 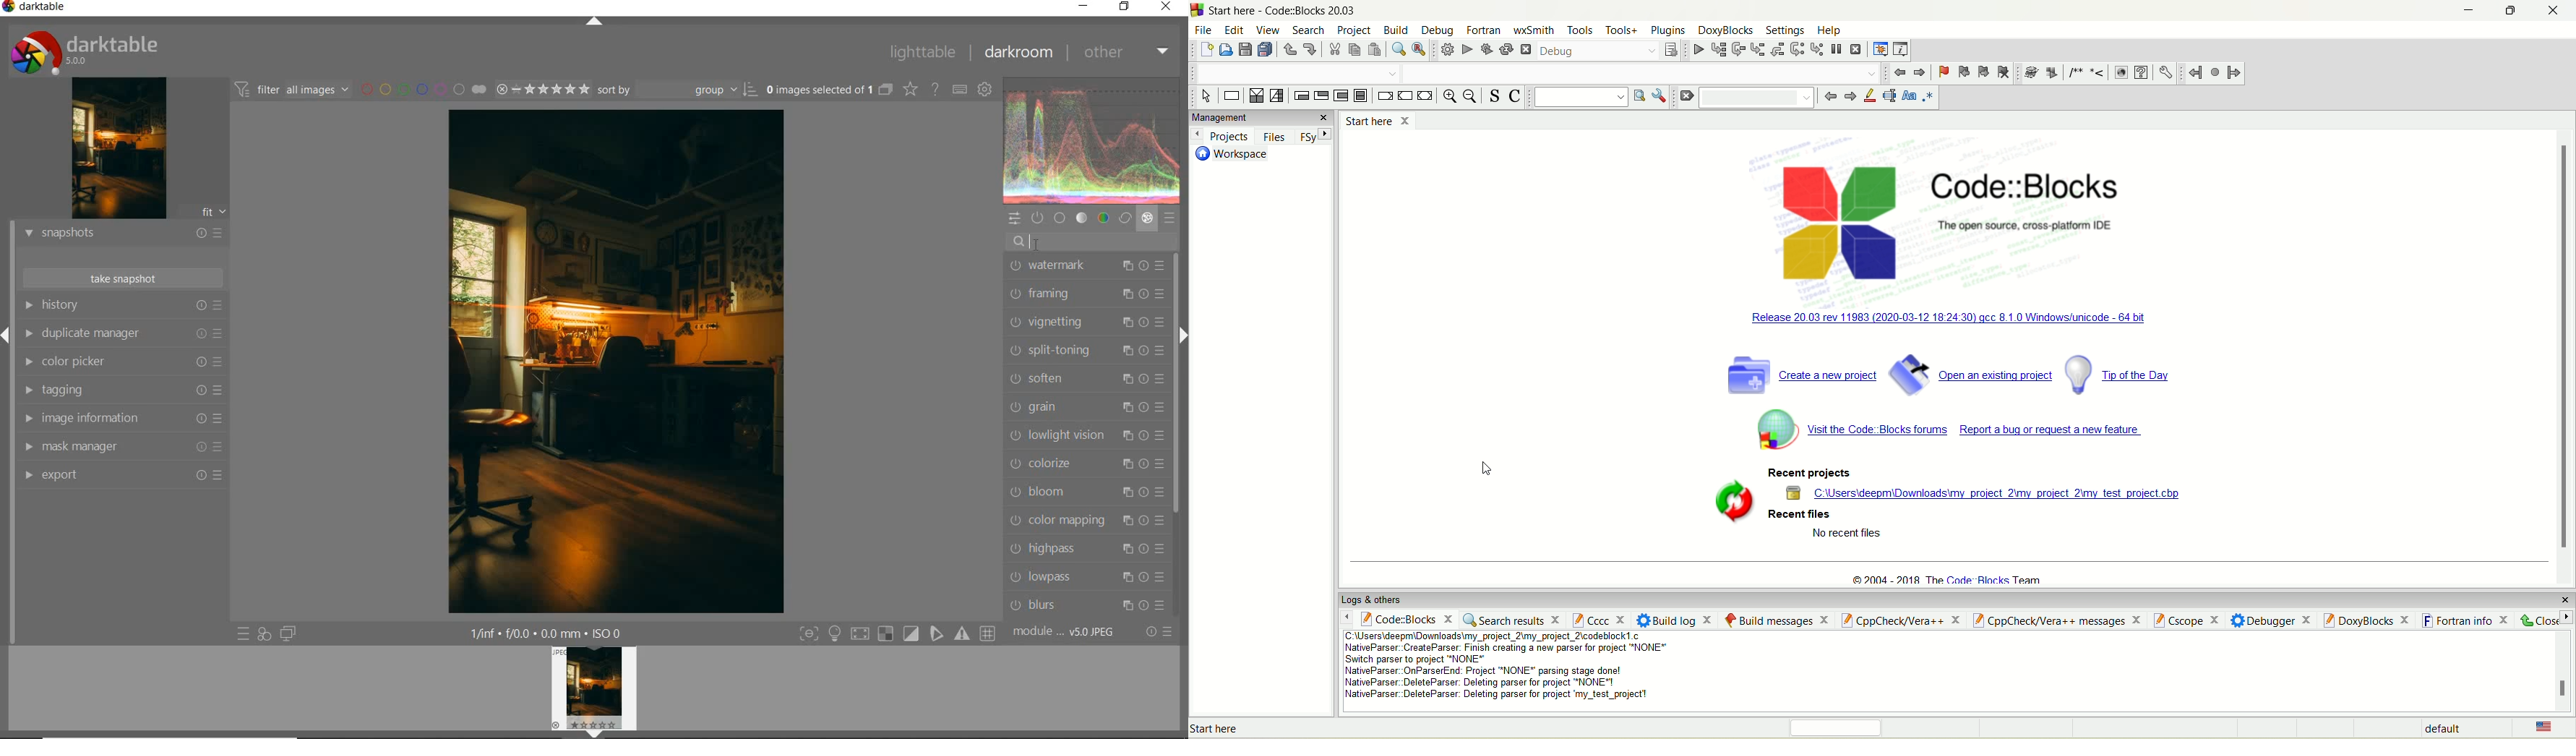 What do you see at coordinates (1206, 49) in the screenshot?
I see `new` at bounding box center [1206, 49].